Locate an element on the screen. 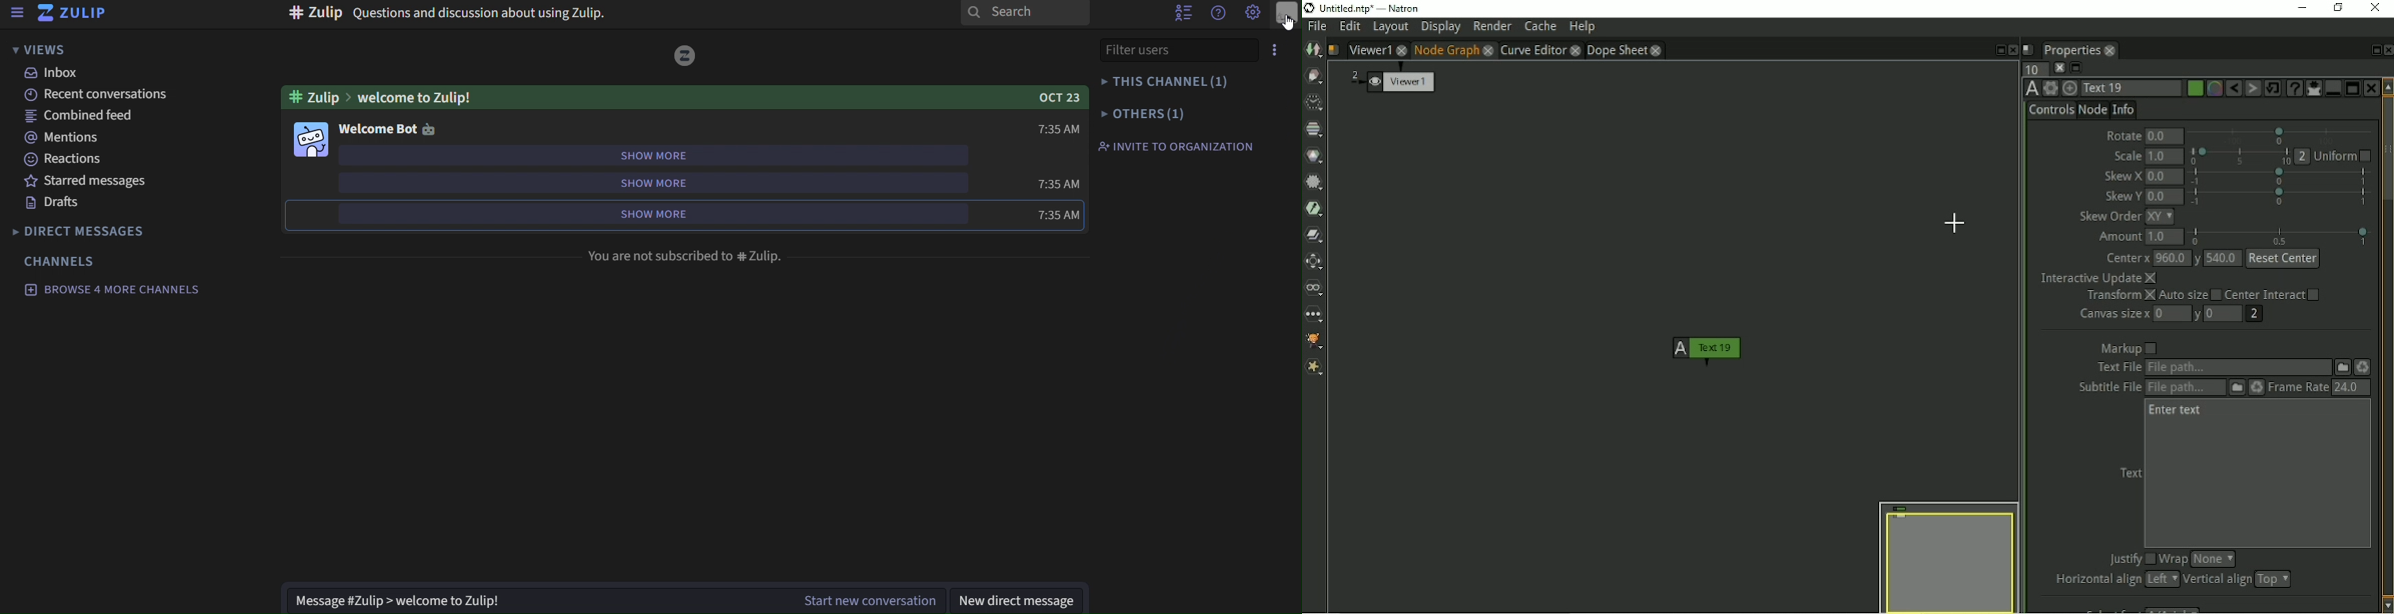 Image resolution: width=2408 pixels, height=616 pixels. Script name is located at coordinates (1335, 51).